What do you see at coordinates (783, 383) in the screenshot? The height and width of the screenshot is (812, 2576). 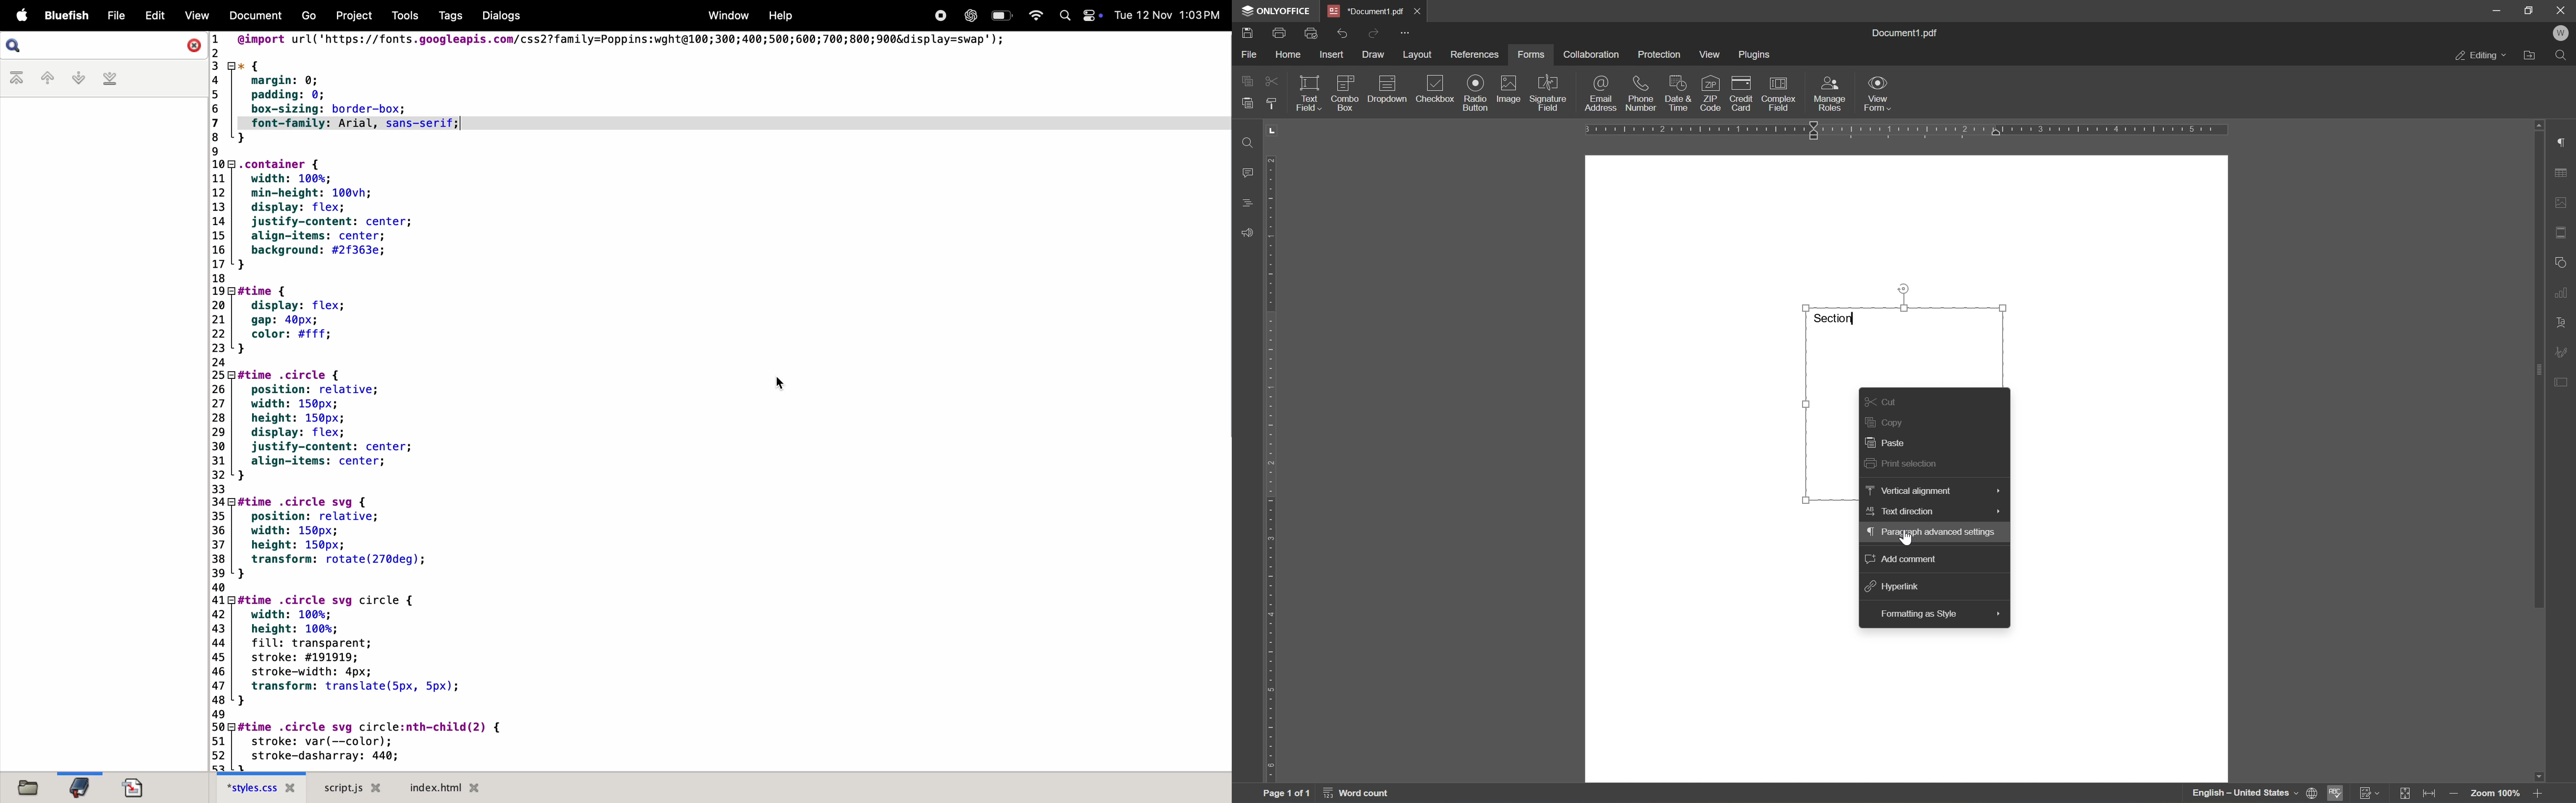 I see `cursor` at bounding box center [783, 383].